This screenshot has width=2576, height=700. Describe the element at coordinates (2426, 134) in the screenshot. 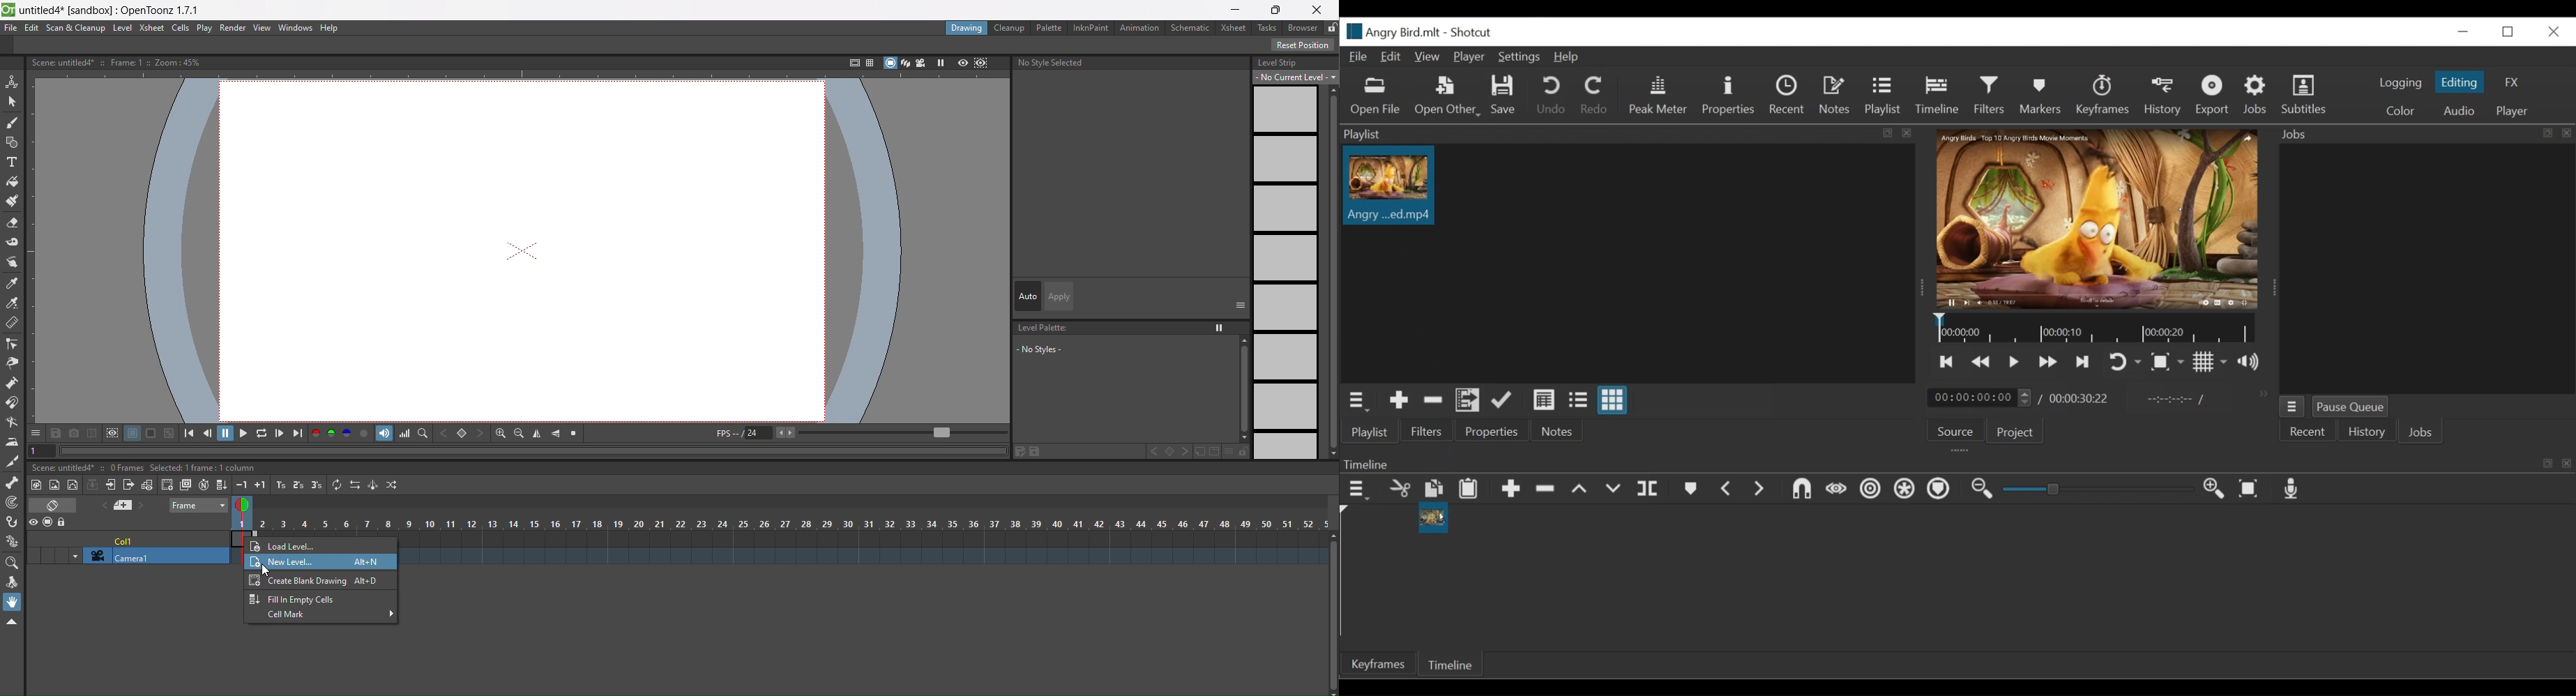

I see `Jobs Panel` at that location.